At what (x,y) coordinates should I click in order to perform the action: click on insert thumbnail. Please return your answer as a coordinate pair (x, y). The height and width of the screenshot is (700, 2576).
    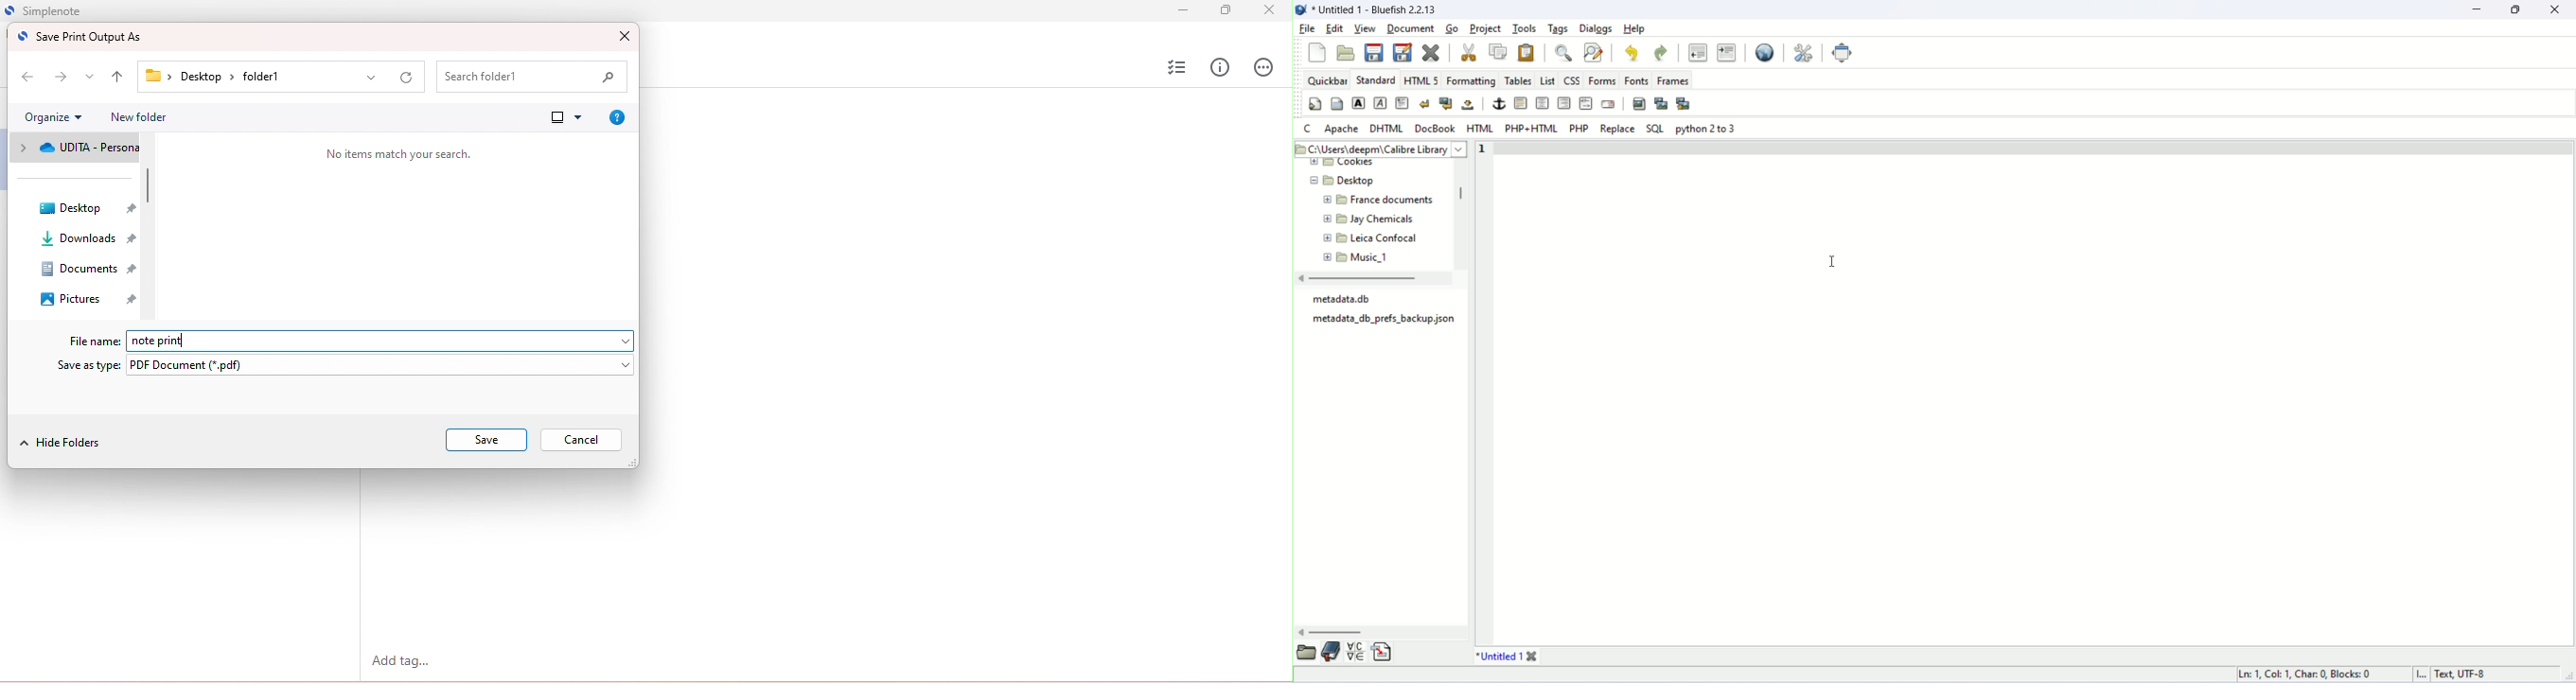
    Looking at the image, I should click on (1661, 104).